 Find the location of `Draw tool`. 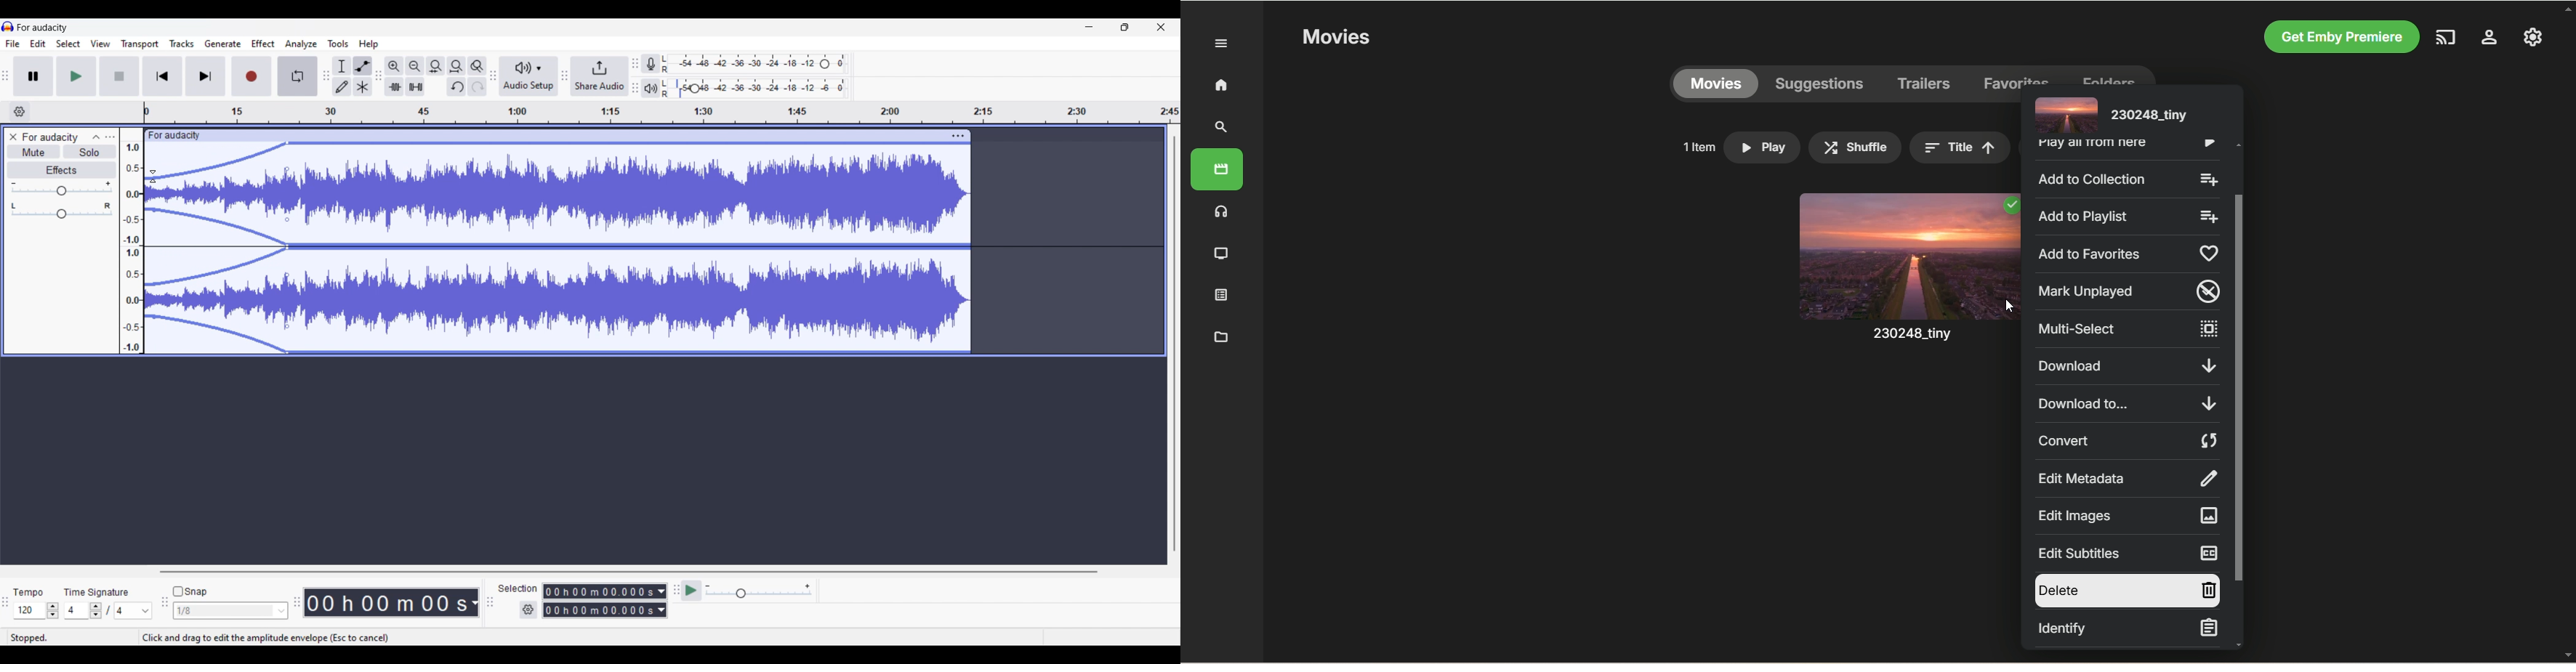

Draw tool is located at coordinates (342, 86).